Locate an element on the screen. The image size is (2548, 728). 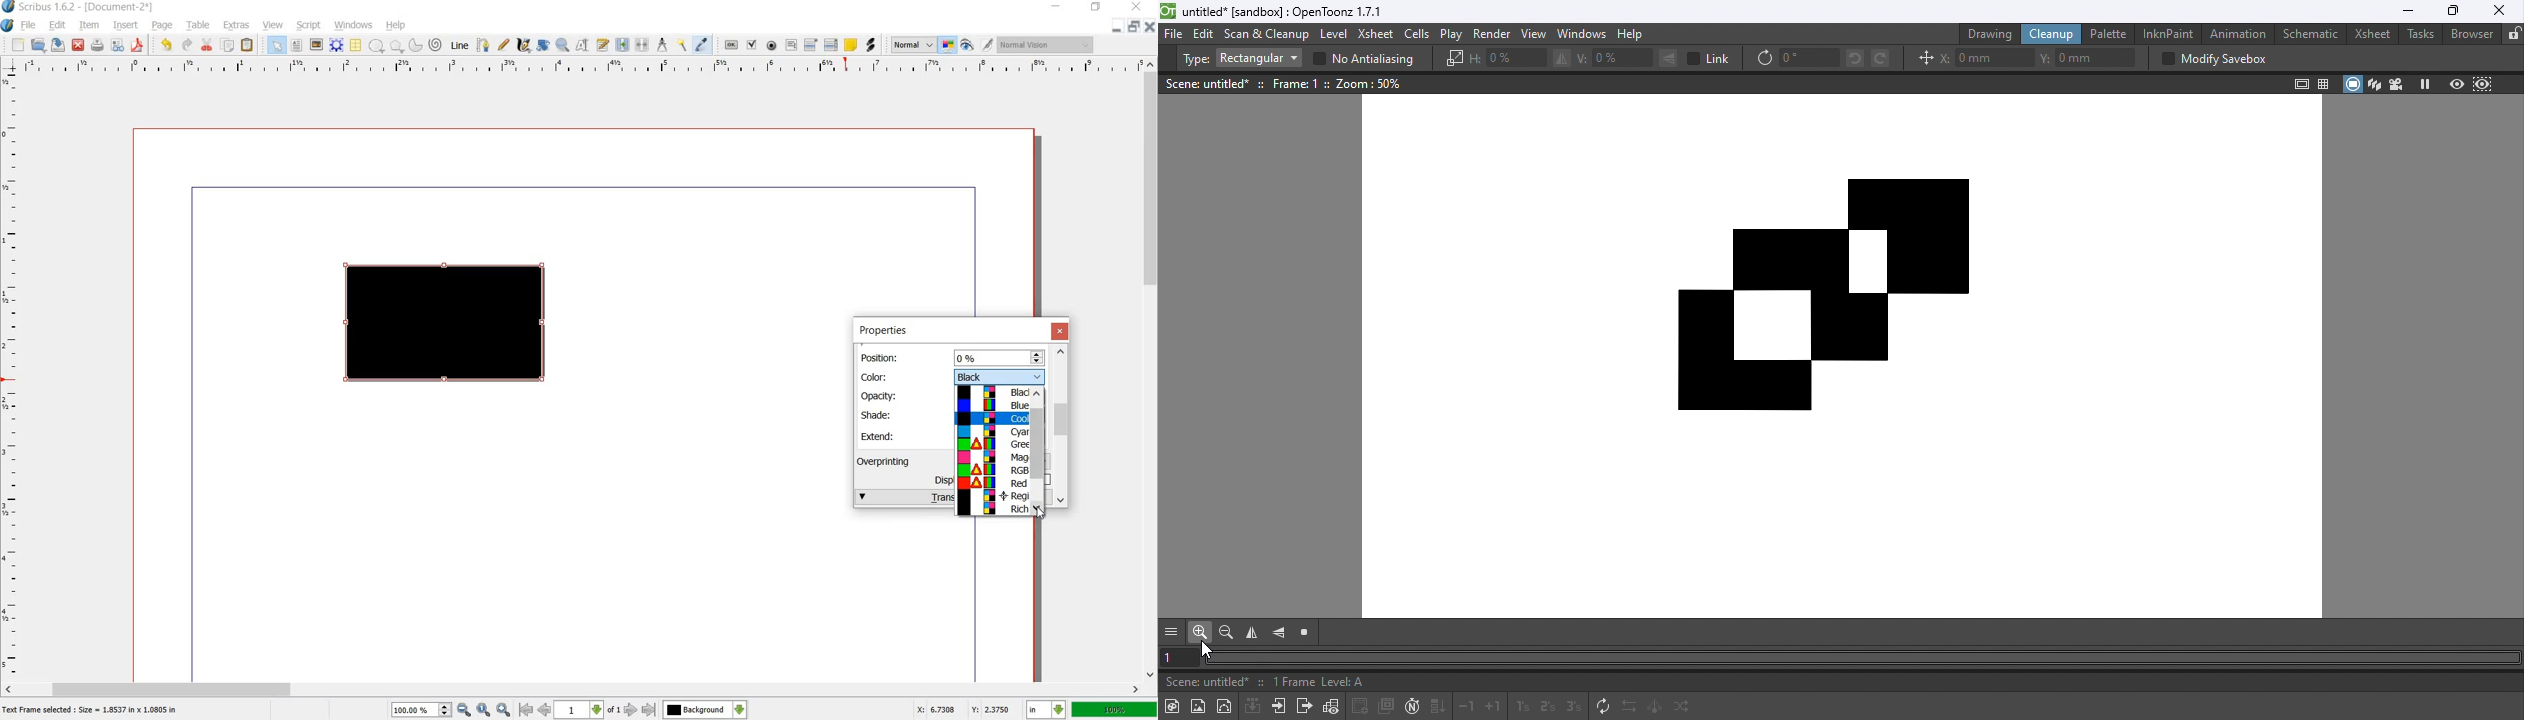
scroll bar is located at coordinates (1152, 370).